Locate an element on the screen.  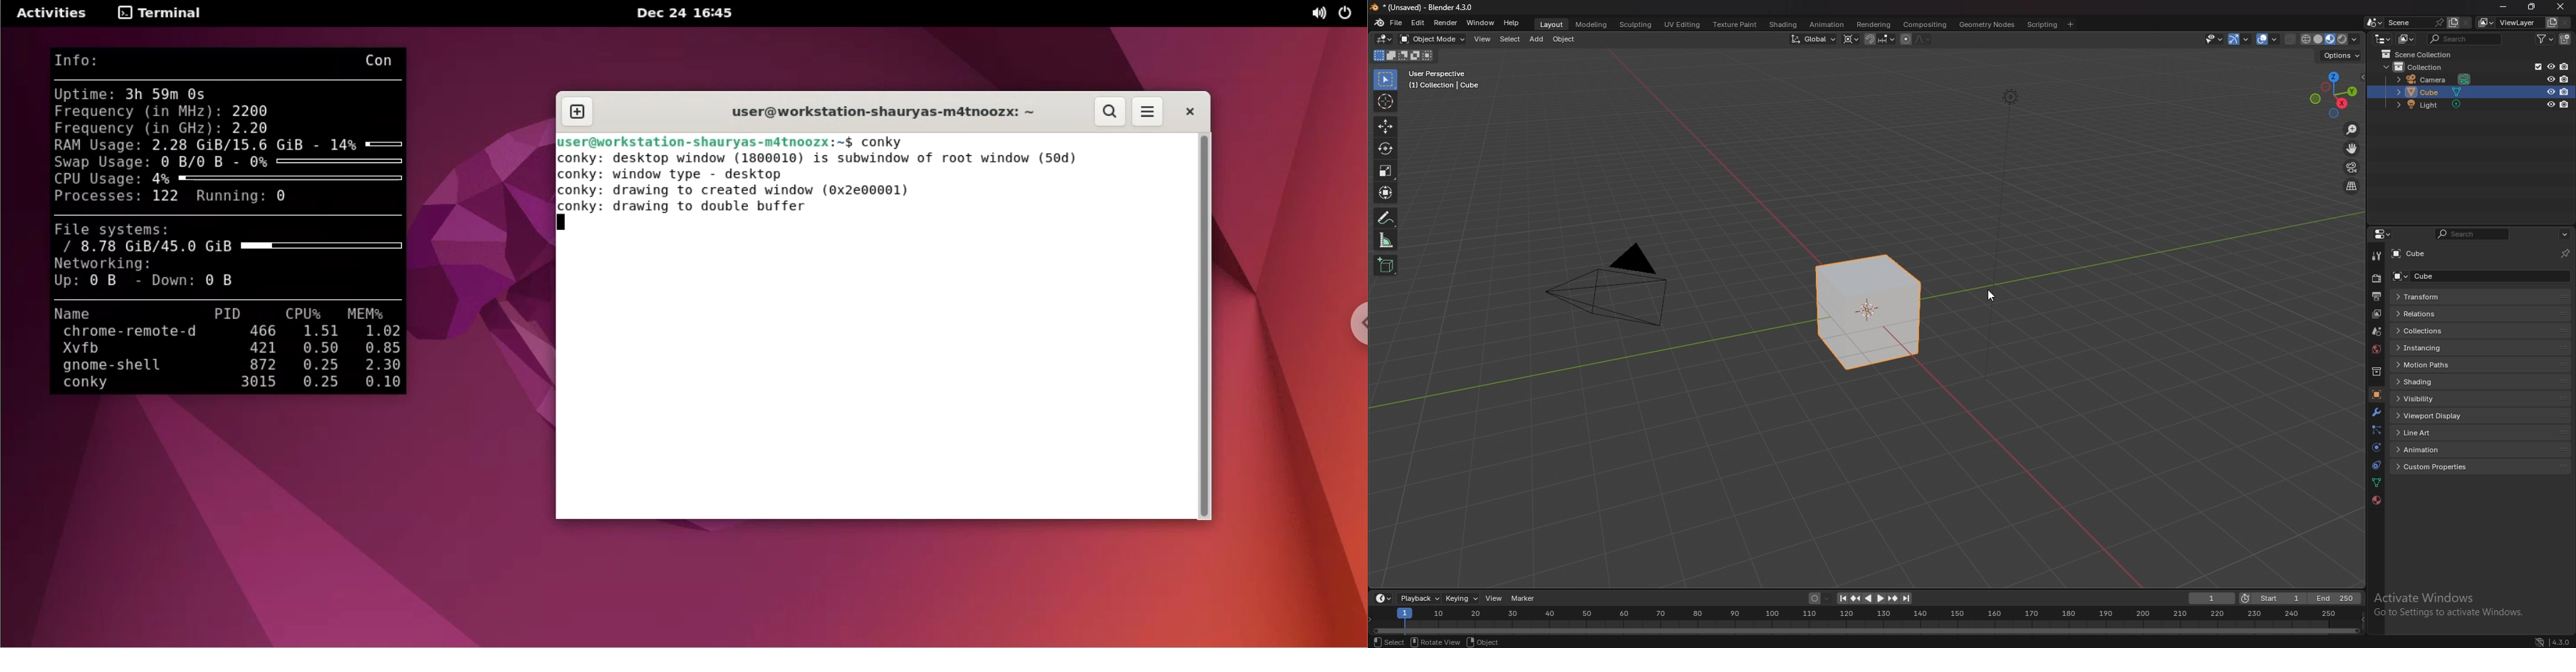
perspective/orthographic is located at coordinates (2352, 187).